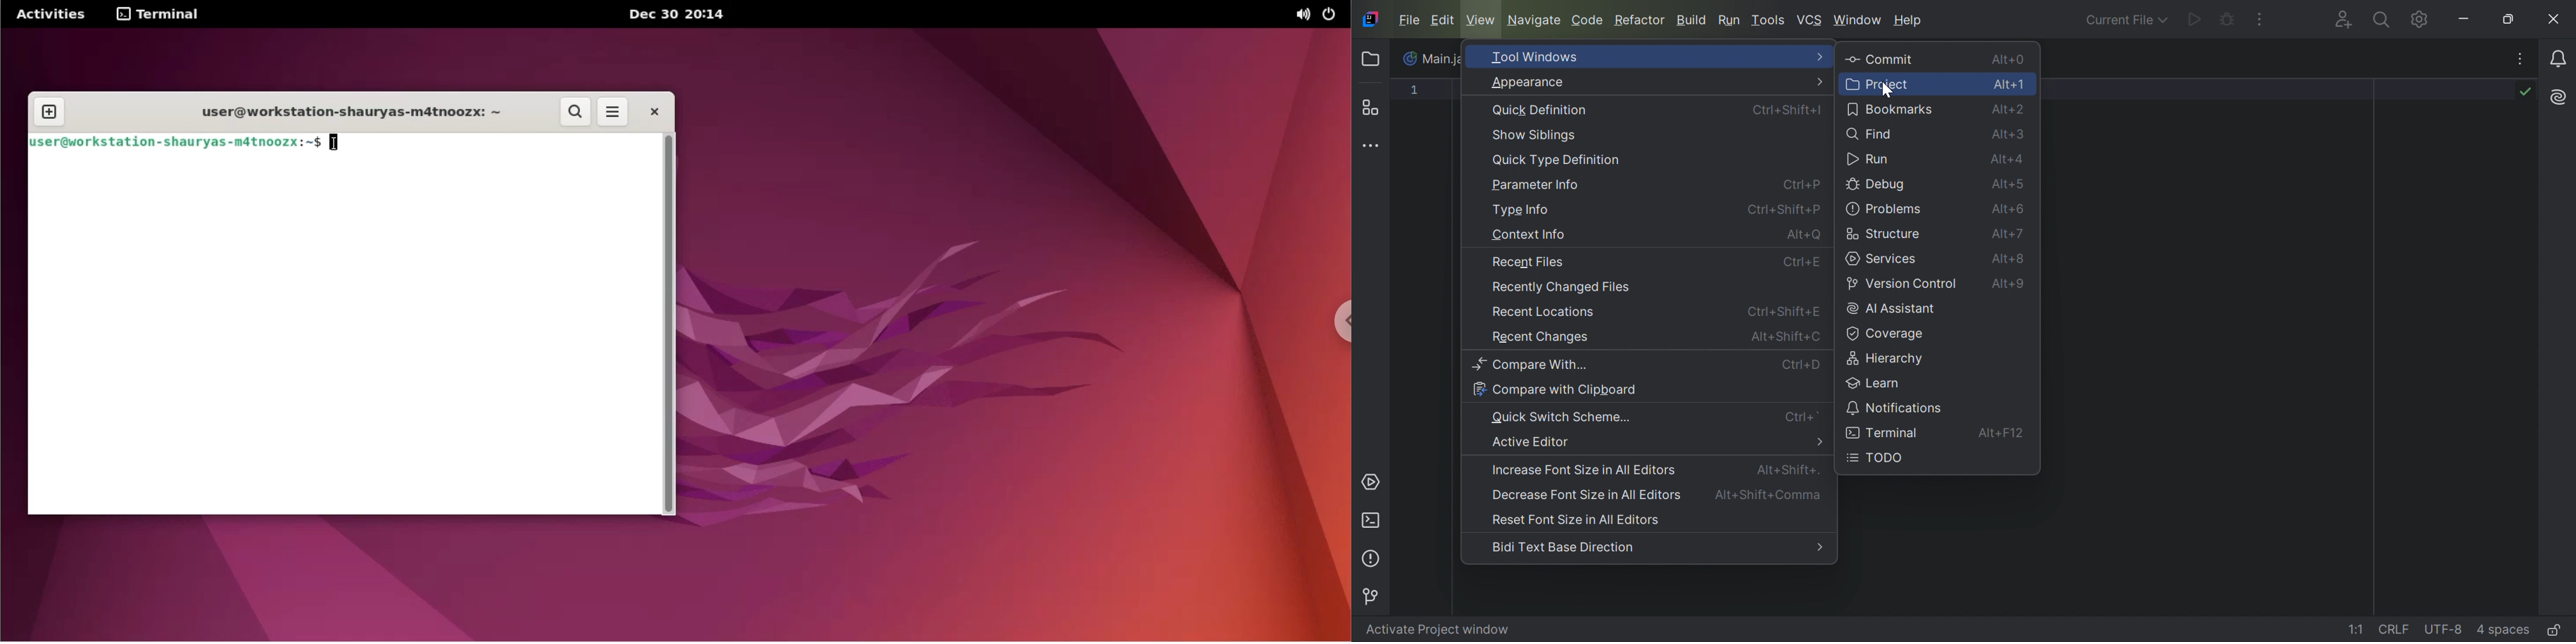  Describe the element at coordinates (2009, 235) in the screenshot. I see `Alt+7` at that location.